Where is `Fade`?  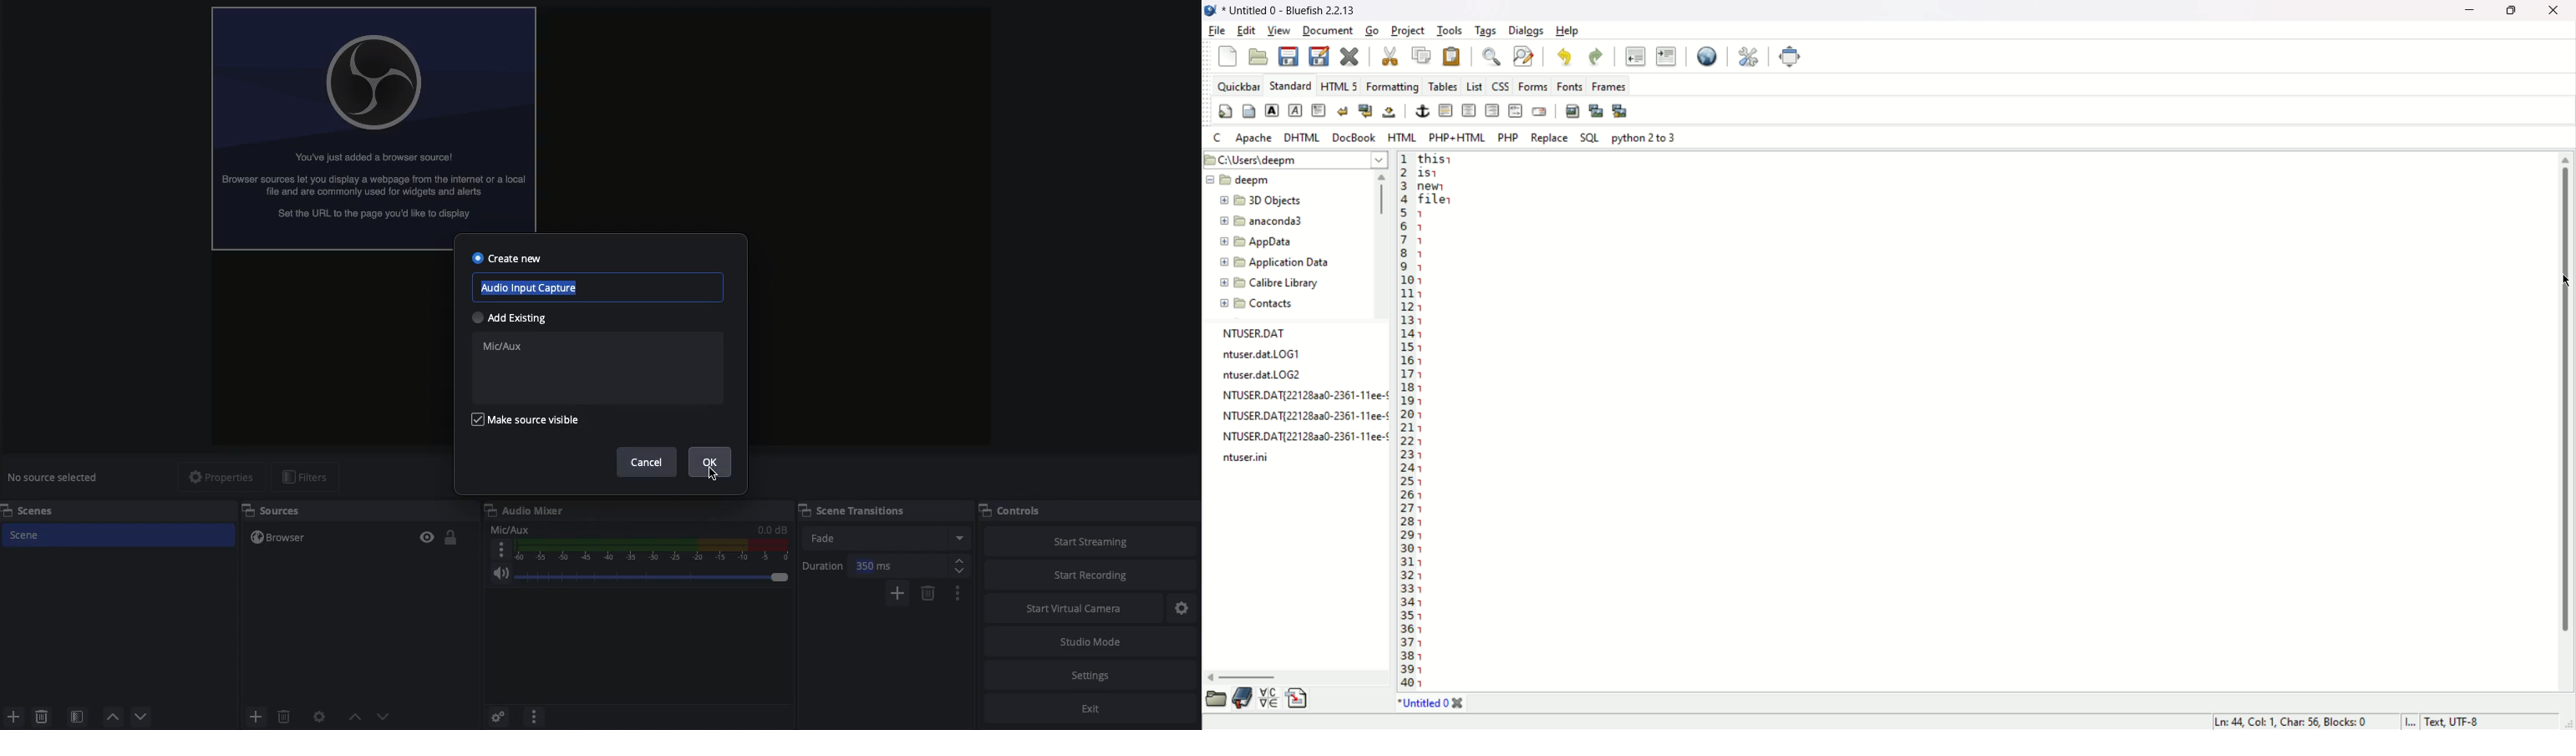 Fade is located at coordinates (885, 537).